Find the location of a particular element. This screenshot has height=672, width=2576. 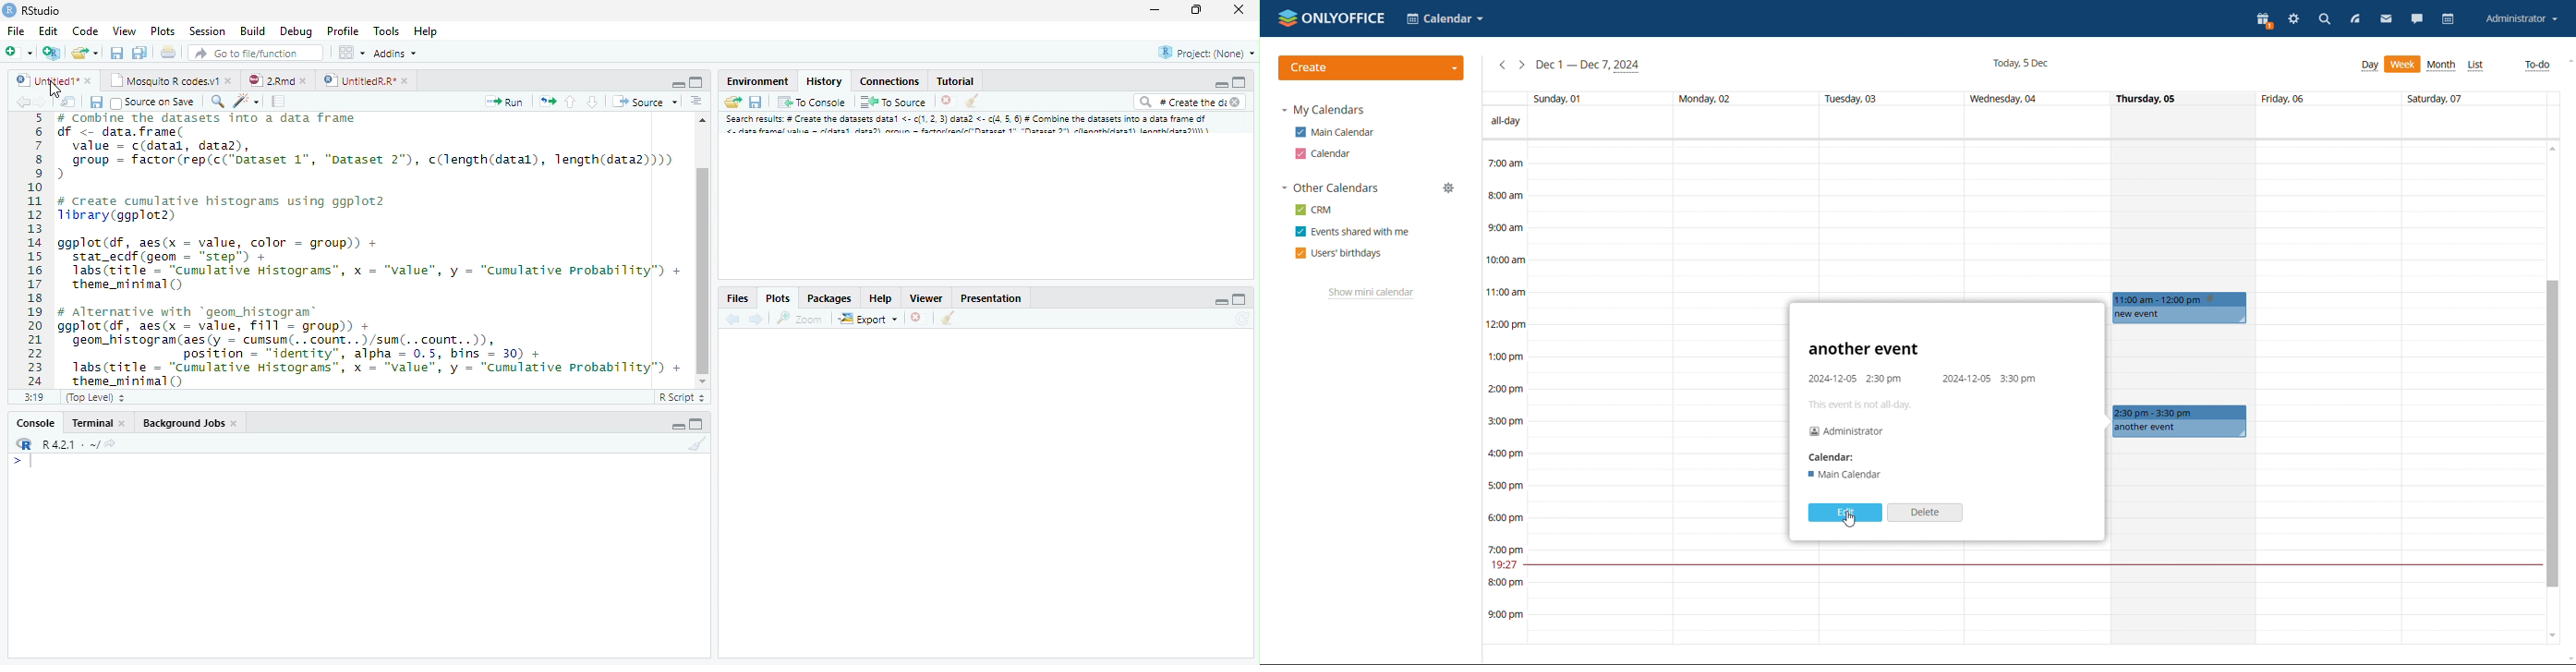

Clear console is located at coordinates (974, 103).